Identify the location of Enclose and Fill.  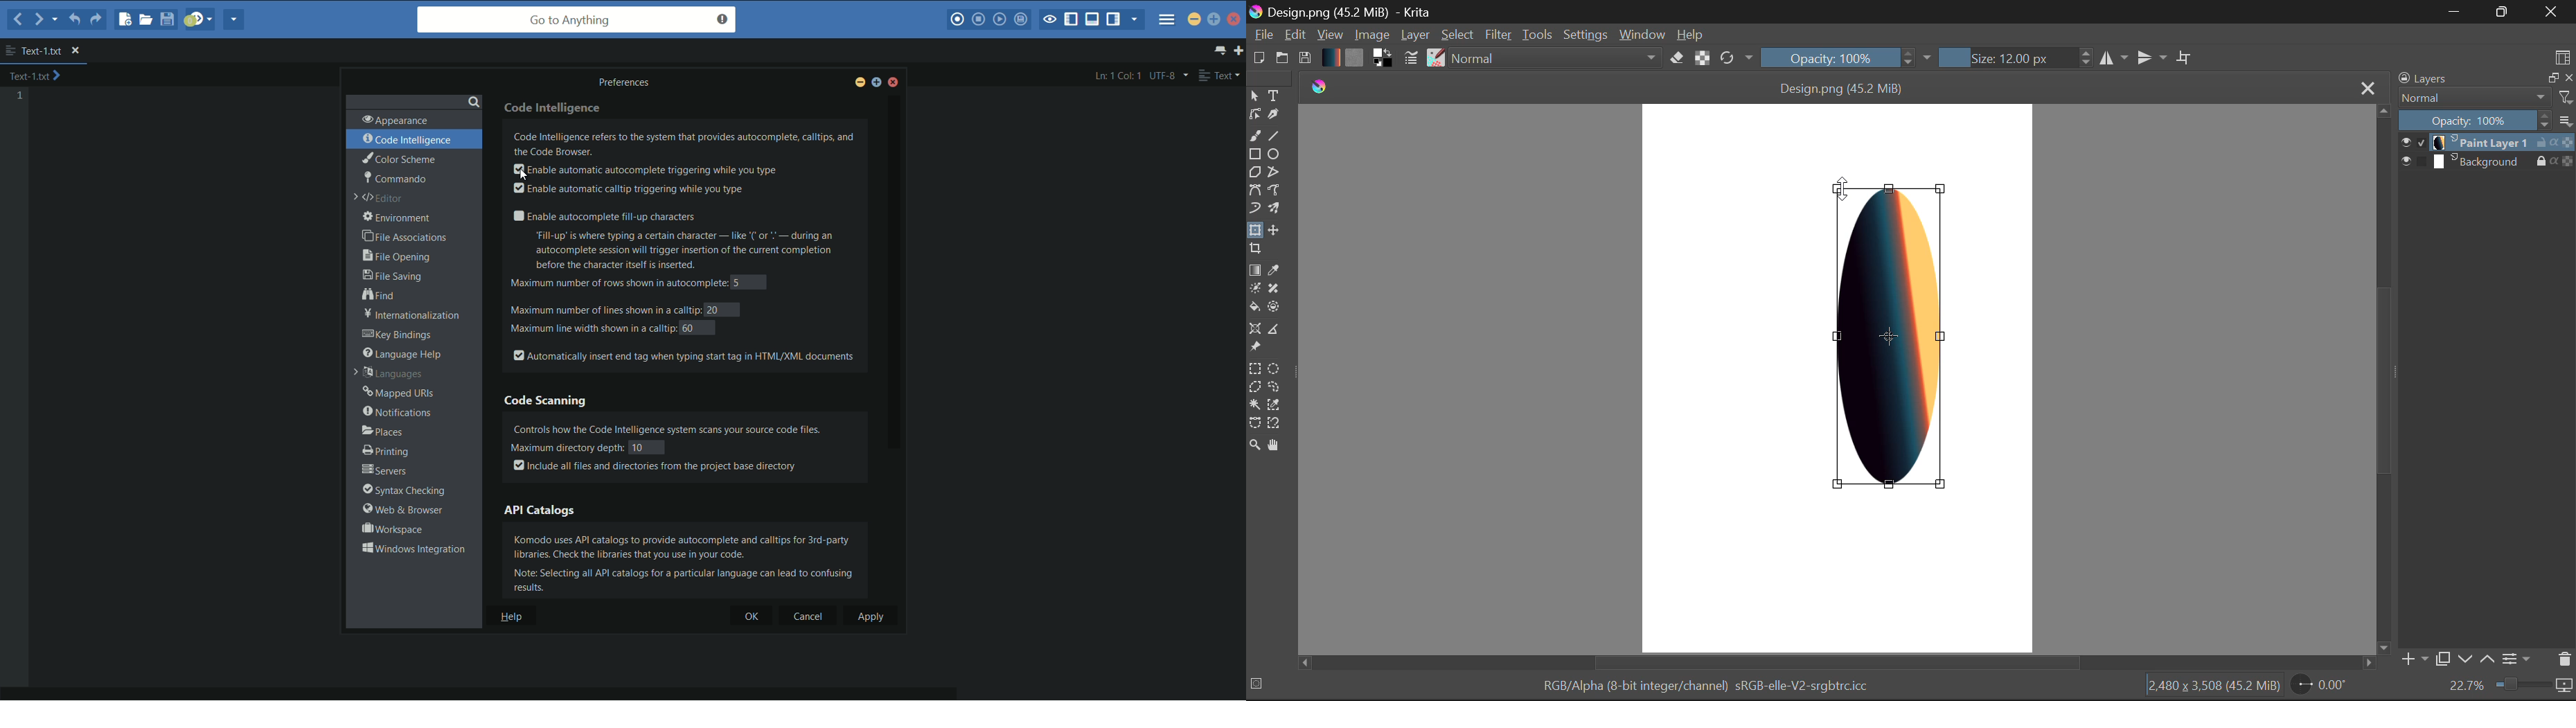
(1272, 307).